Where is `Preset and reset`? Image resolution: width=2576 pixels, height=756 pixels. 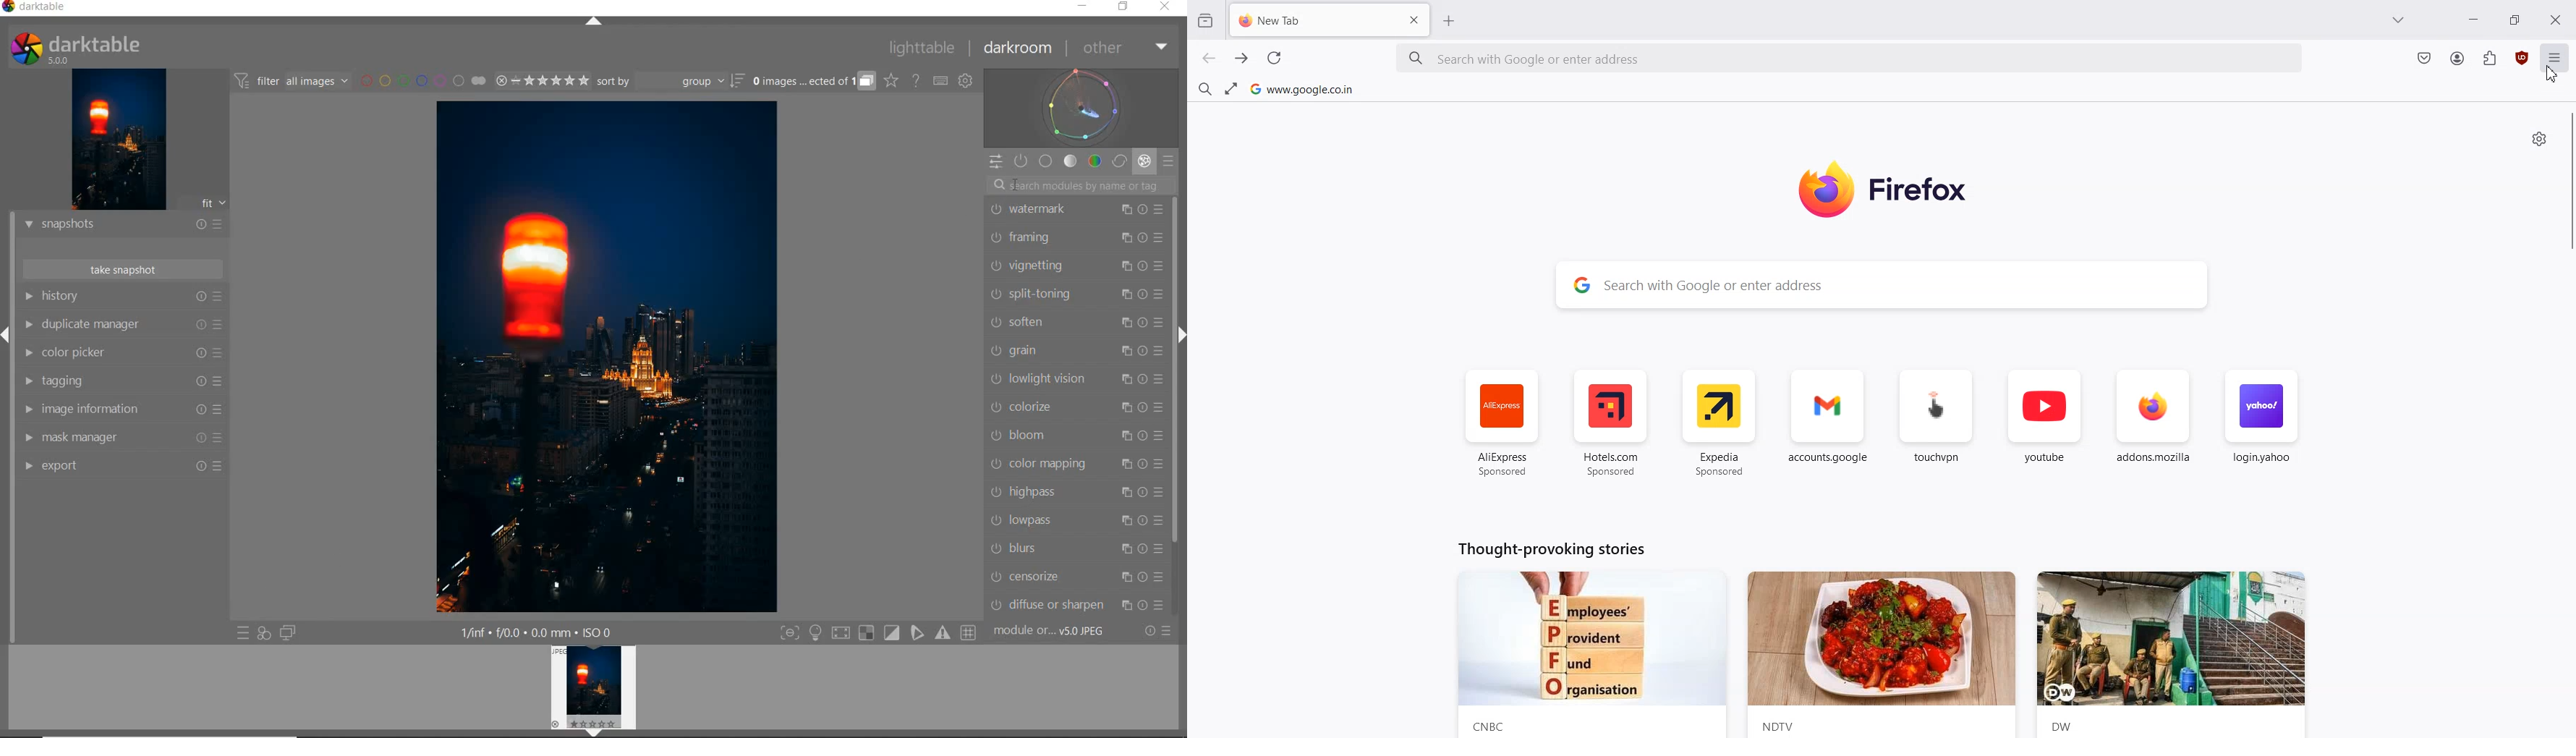 Preset and reset is located at coordinates (1161, 350).